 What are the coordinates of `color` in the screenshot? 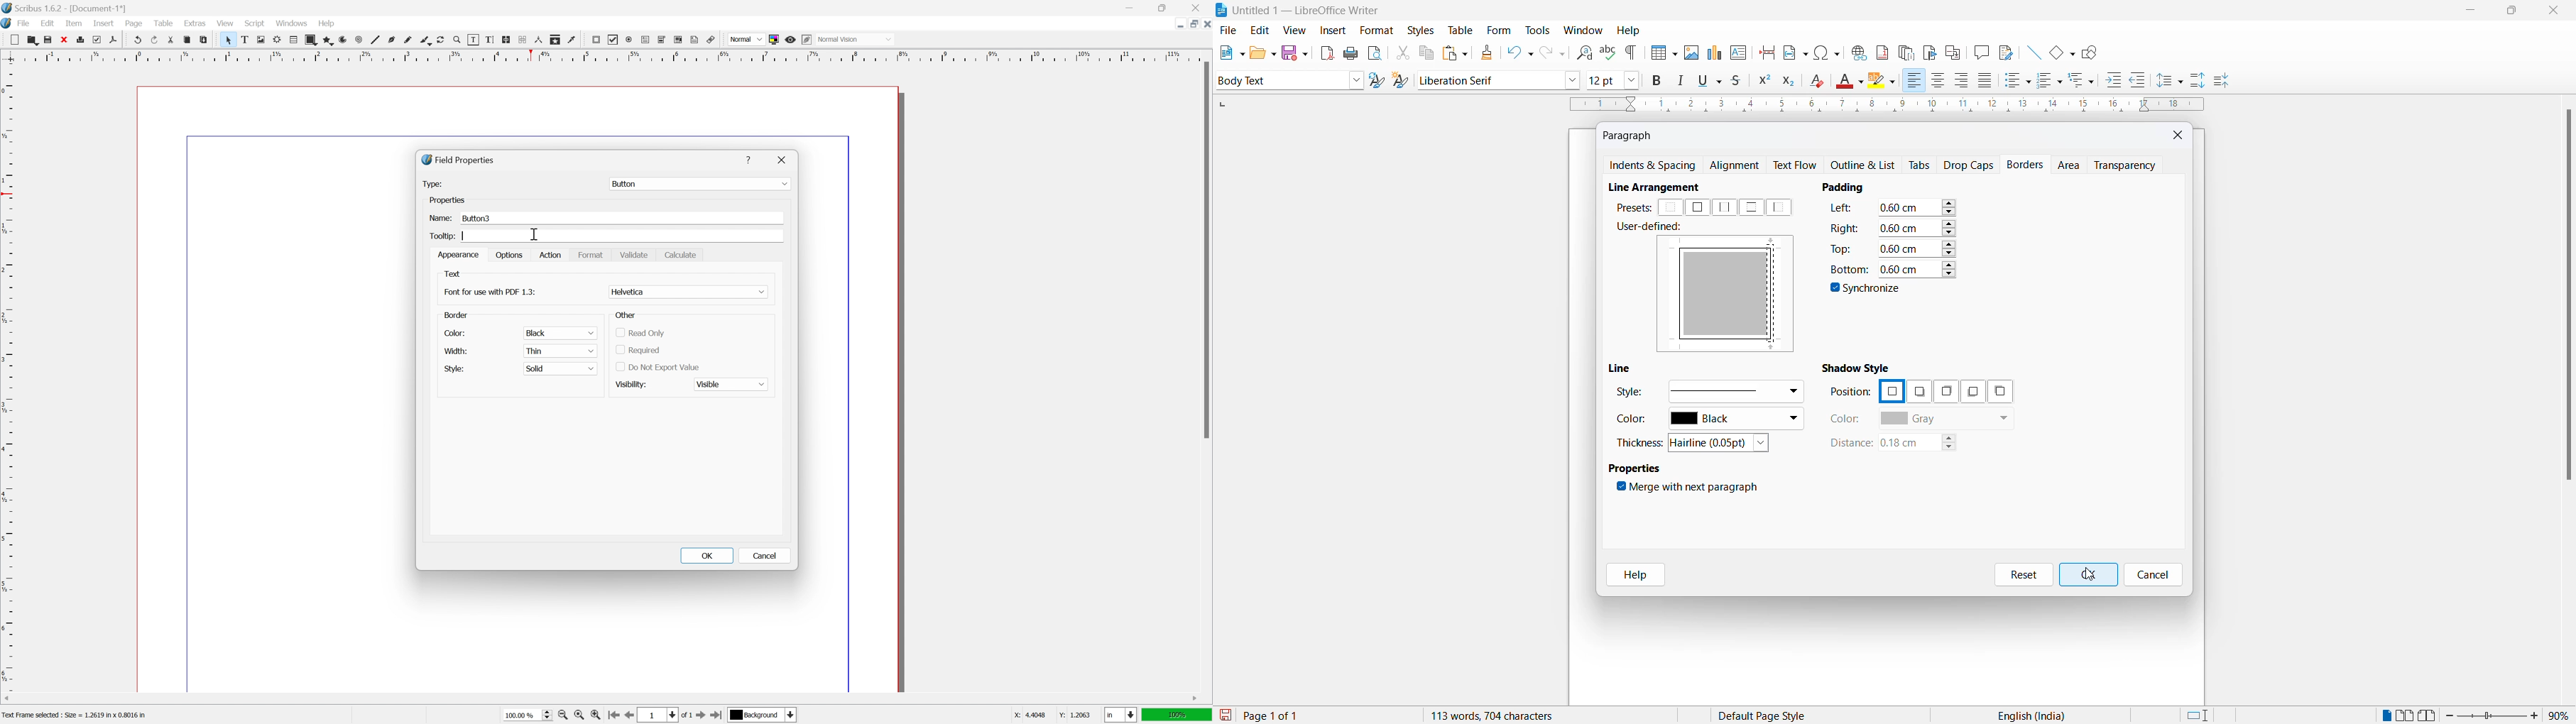 It's located at (1846, 419).